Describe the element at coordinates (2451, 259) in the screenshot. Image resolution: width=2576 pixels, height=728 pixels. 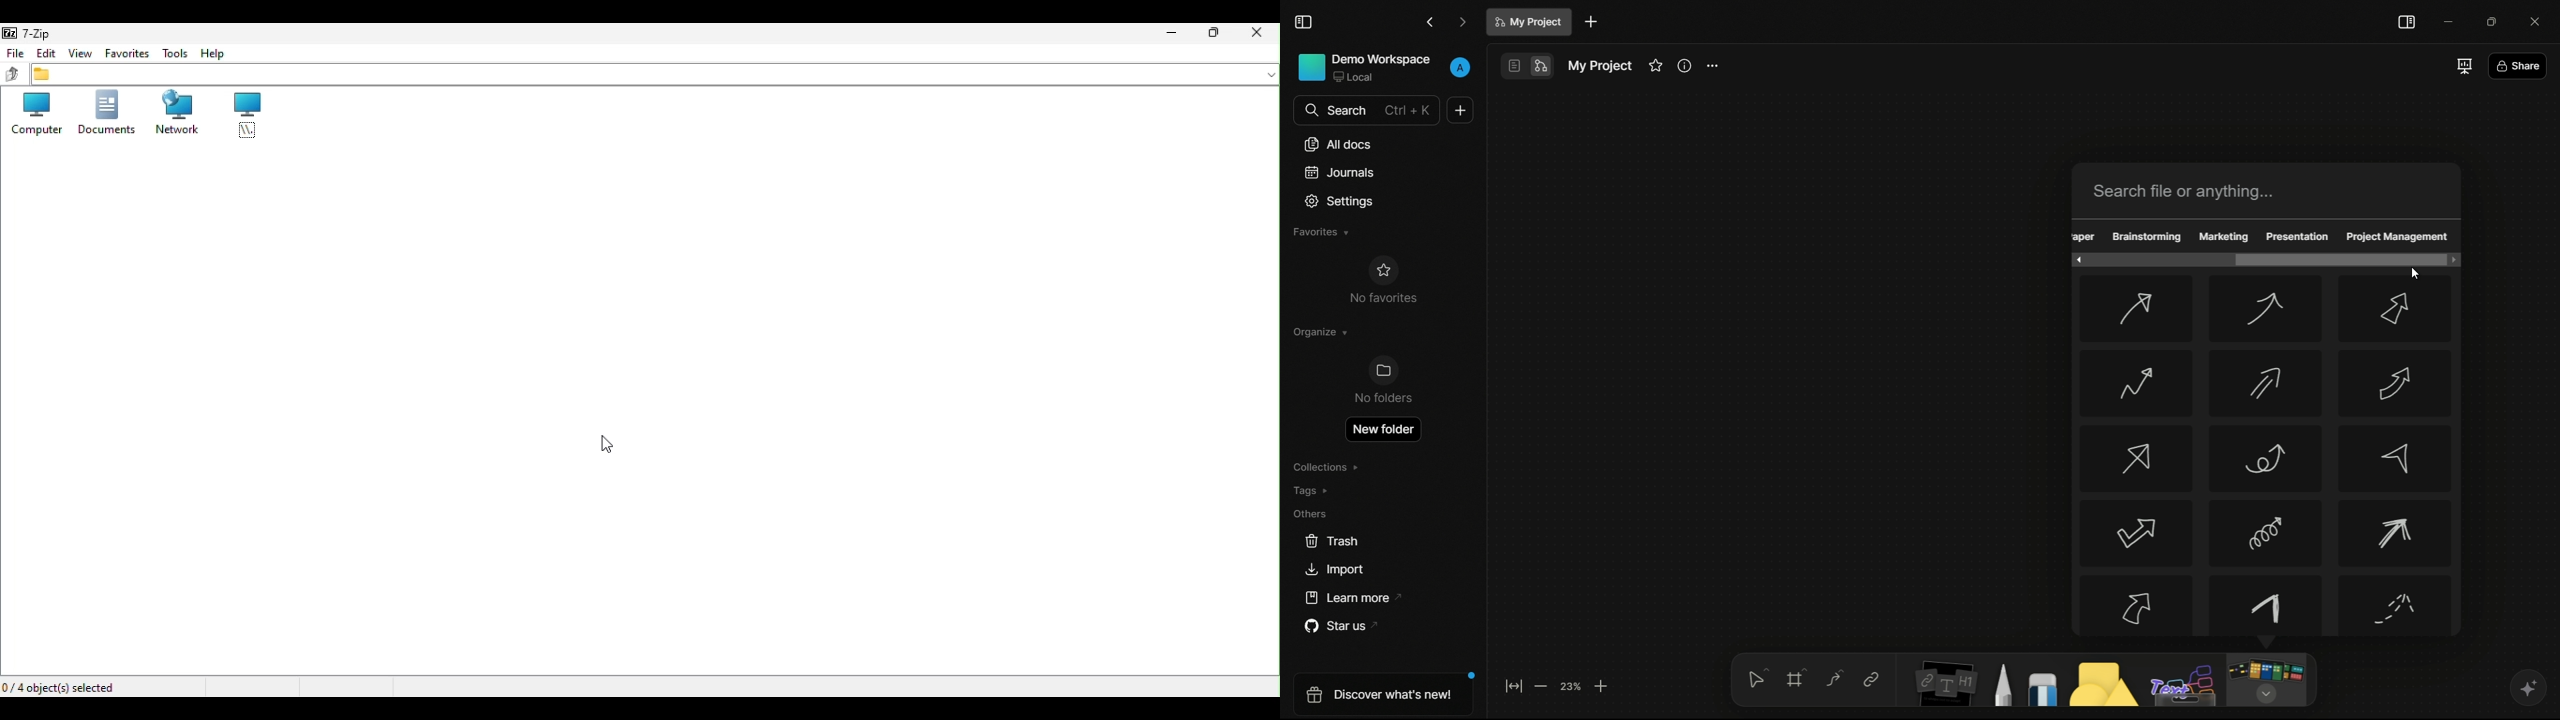
I see `scroll right` at that location.